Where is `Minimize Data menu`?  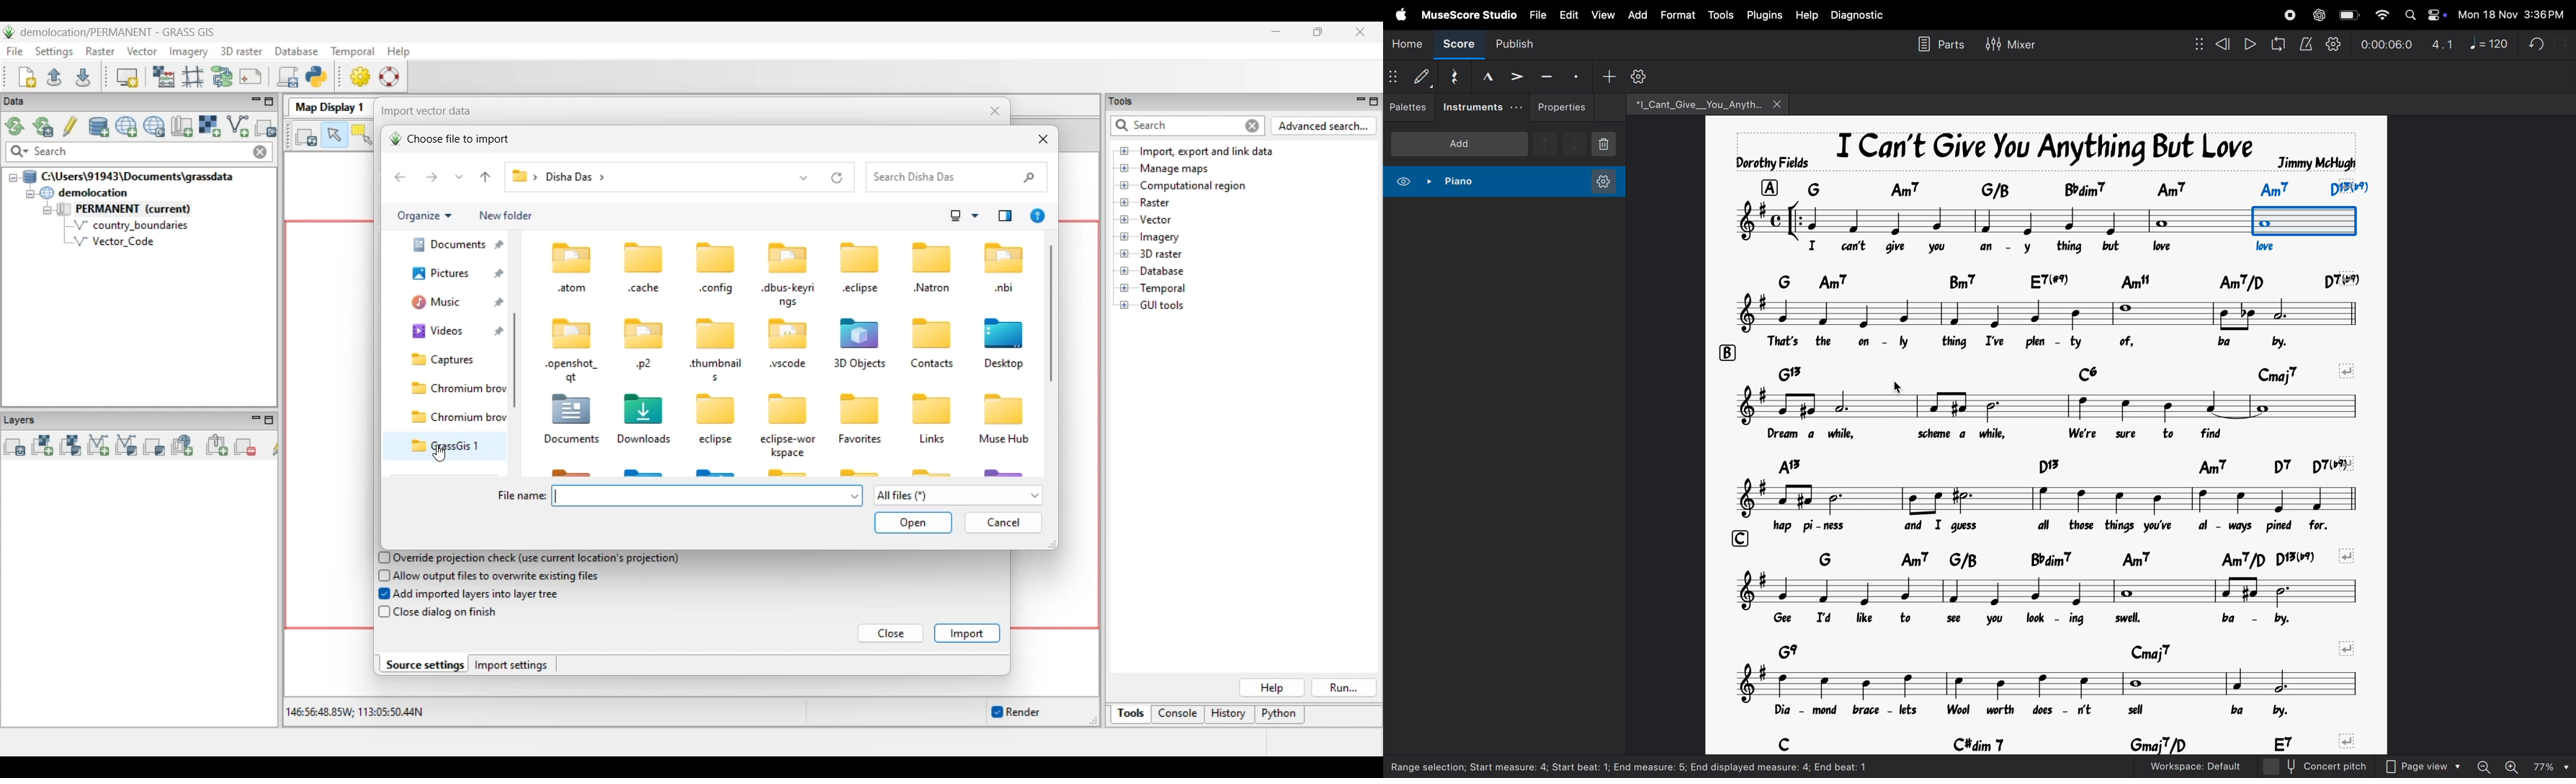
Minimize Data menu is located at coordinates (256, 102).